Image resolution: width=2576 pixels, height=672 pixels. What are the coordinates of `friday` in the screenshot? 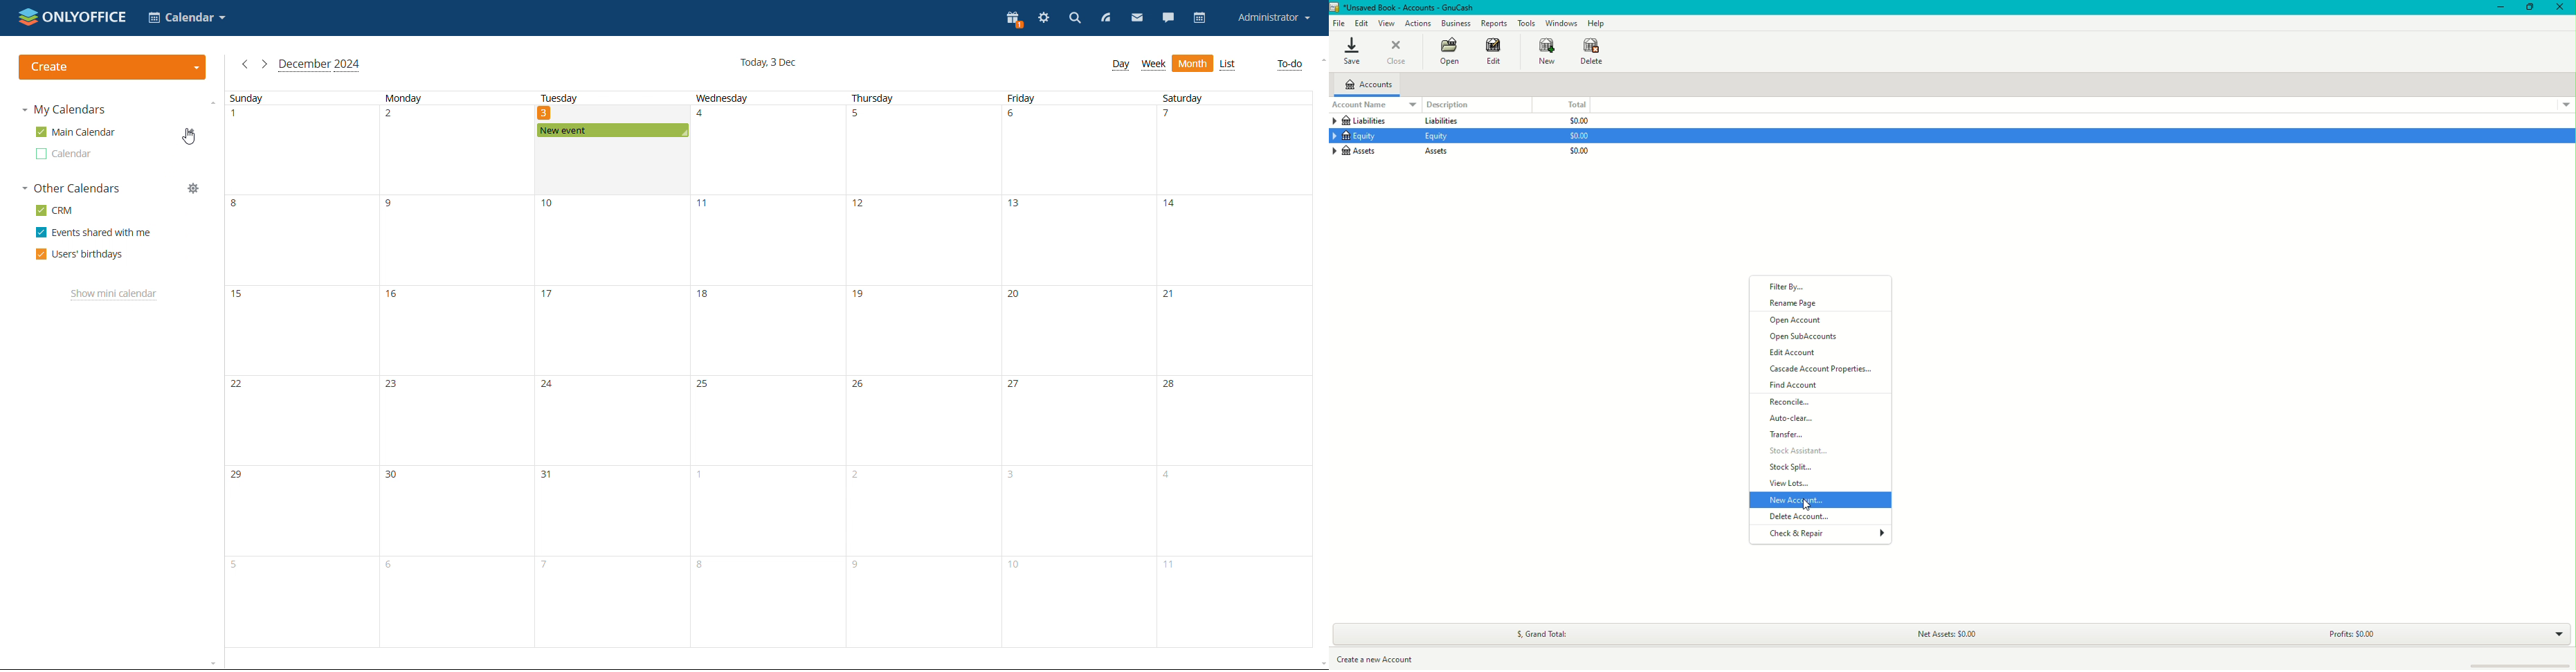 It's located at (1042, 98).